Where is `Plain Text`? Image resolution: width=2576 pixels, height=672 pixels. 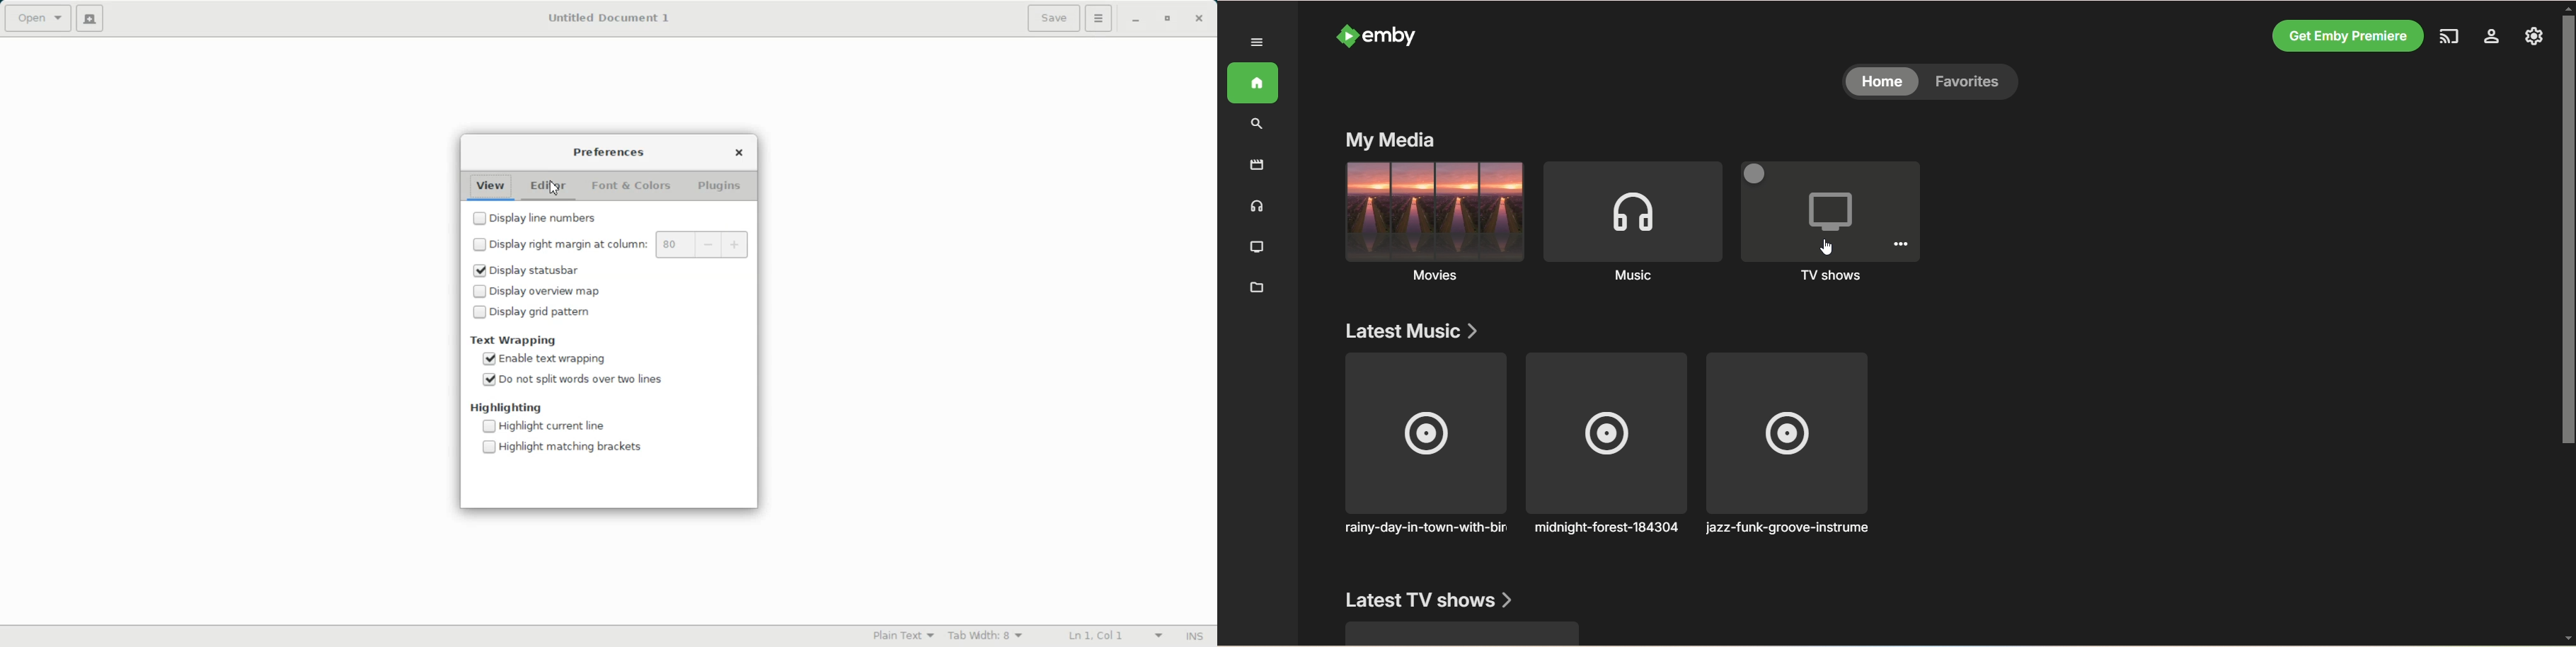 Plain Text is located at coordinates (904, 636).